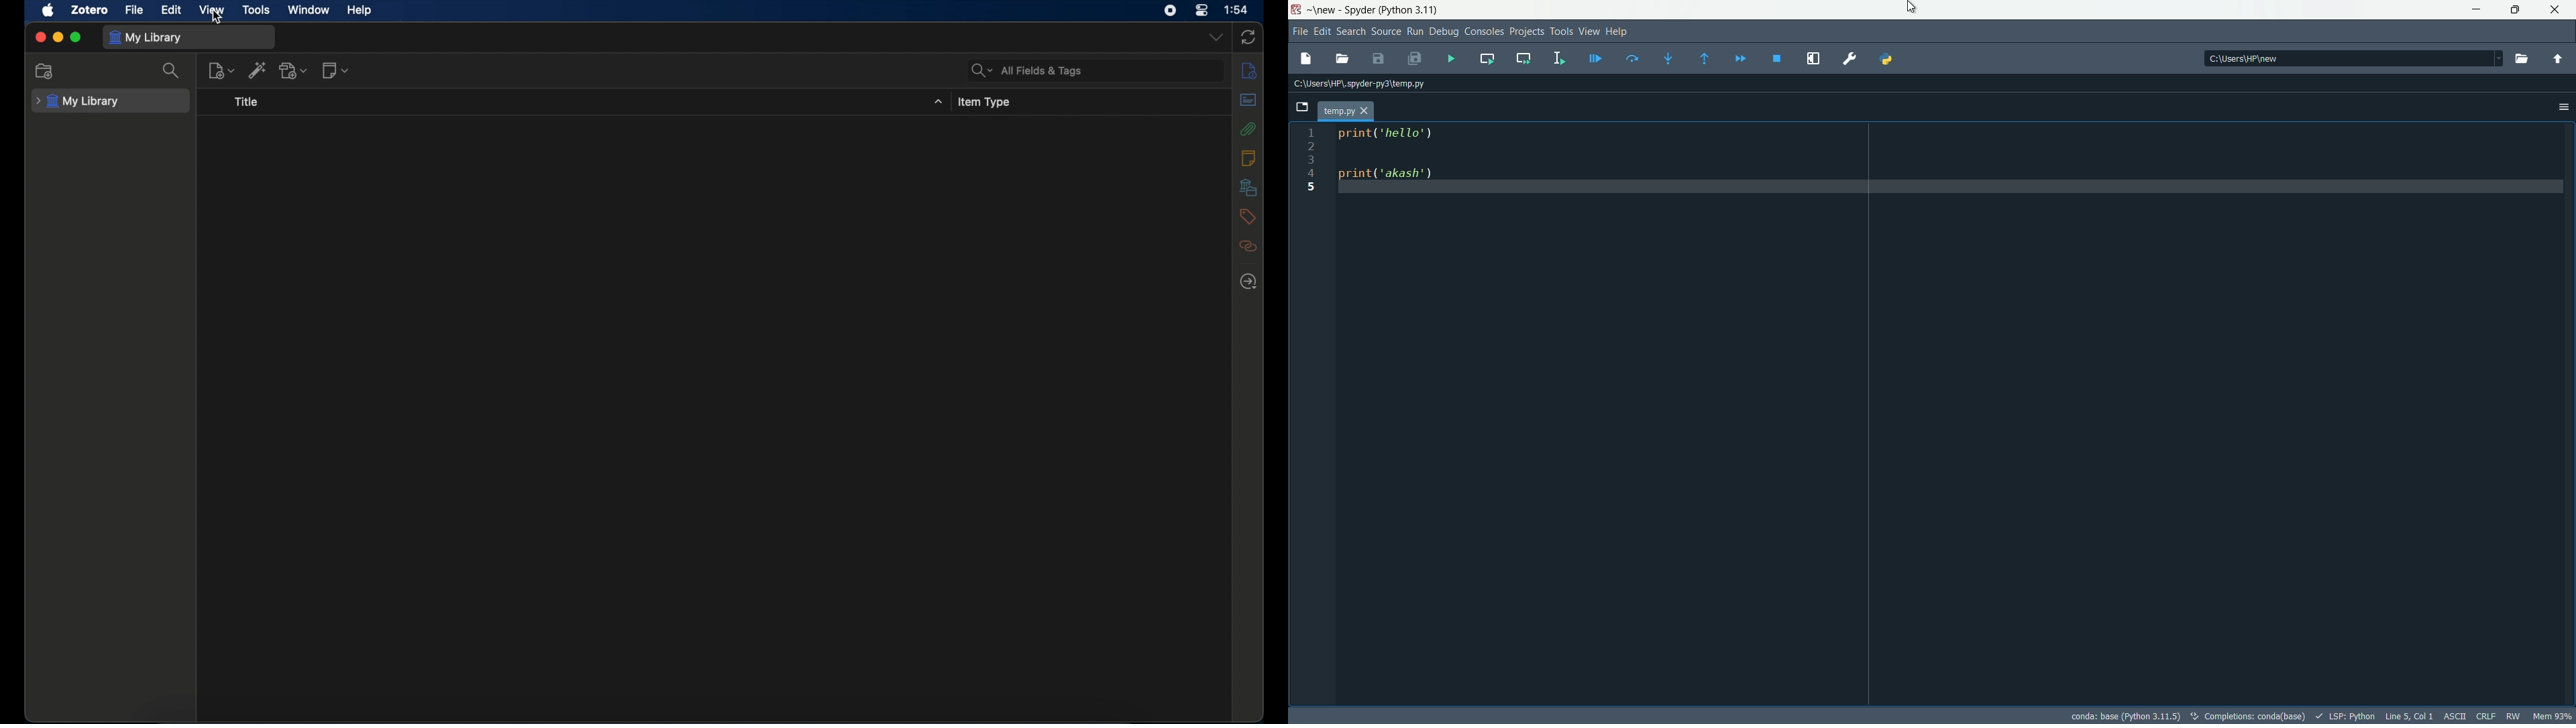  I want to click on search, so click(172, 71).